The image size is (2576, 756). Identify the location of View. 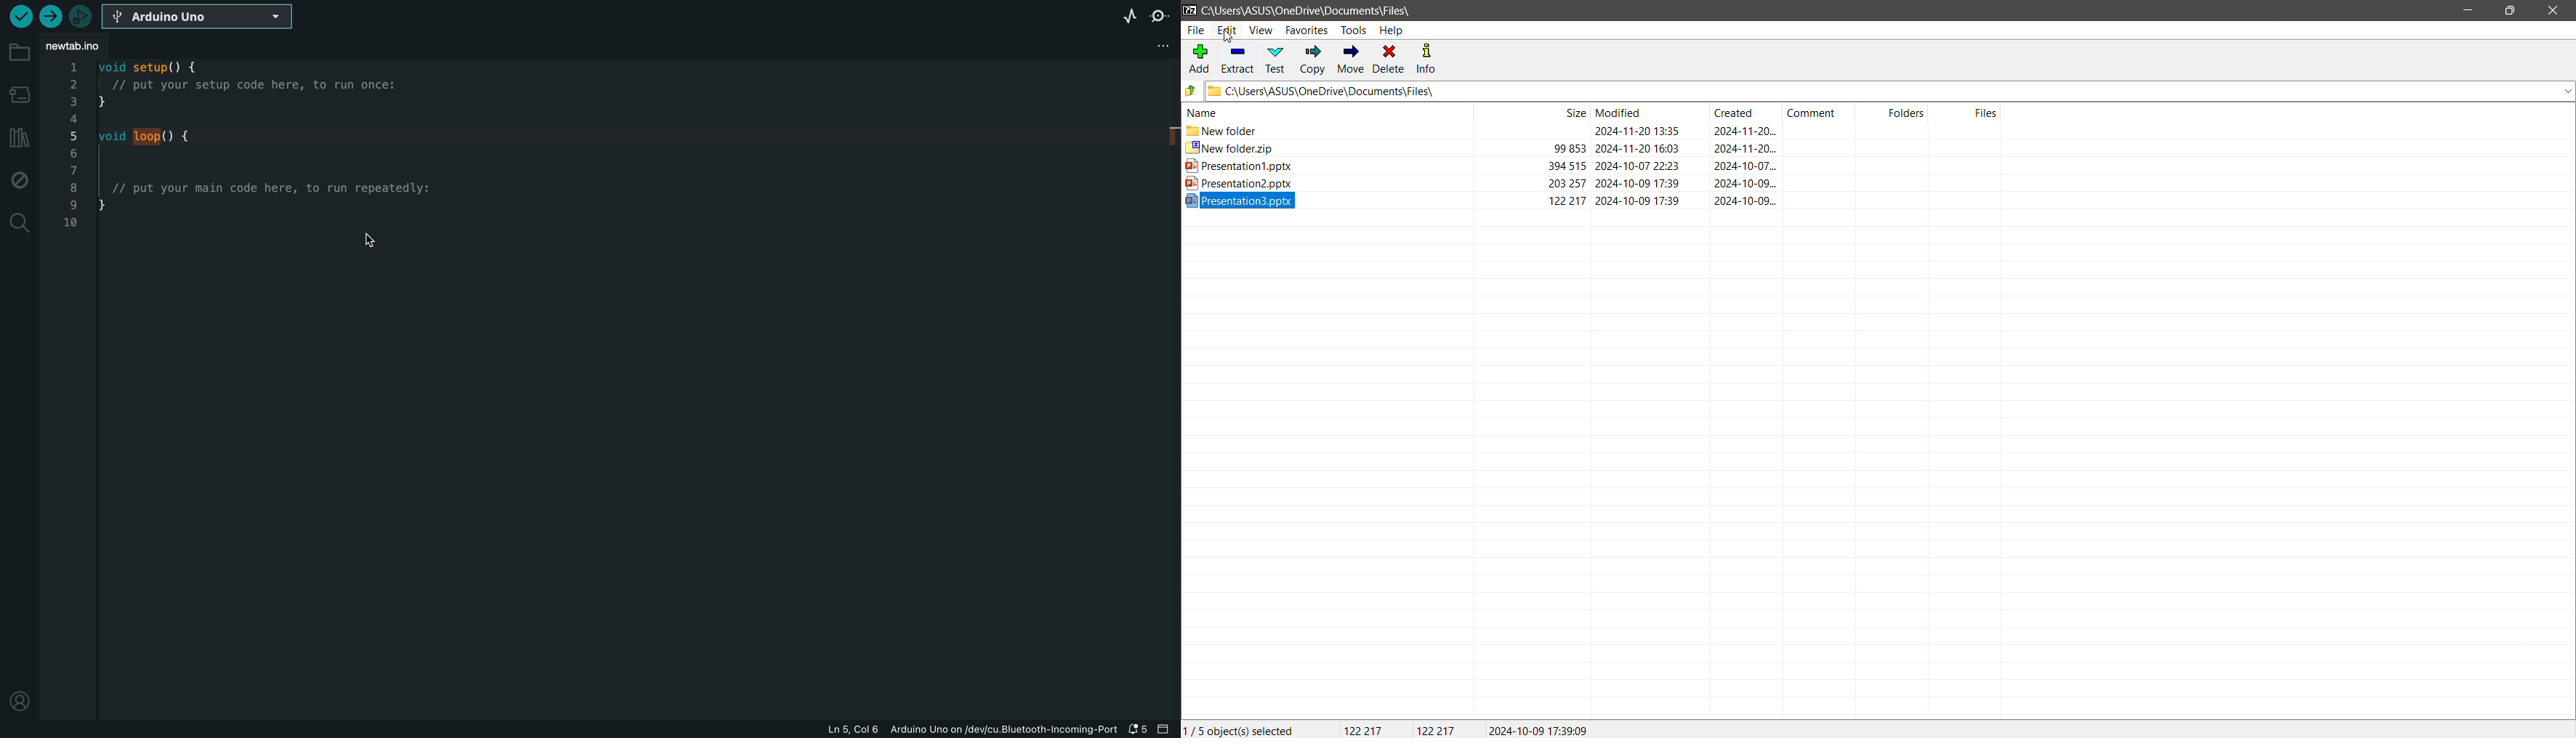
(1260, 31).